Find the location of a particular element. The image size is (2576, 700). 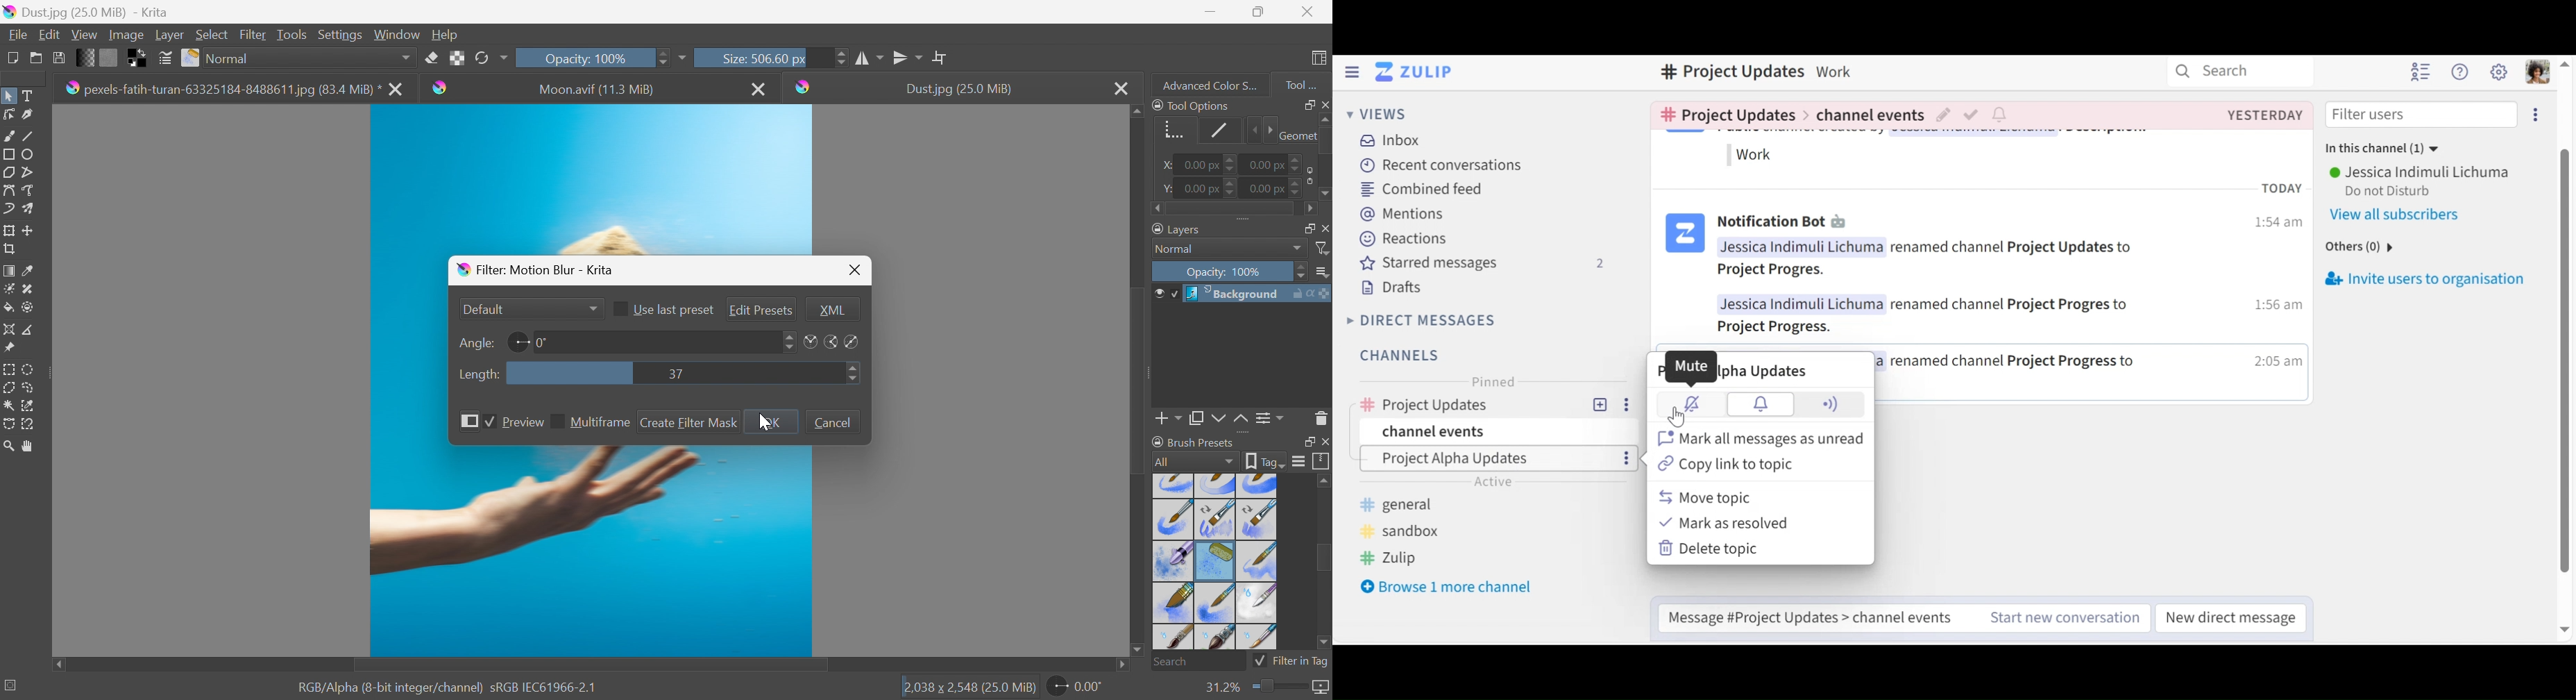

Layers is located at coordinates (1304, 226).